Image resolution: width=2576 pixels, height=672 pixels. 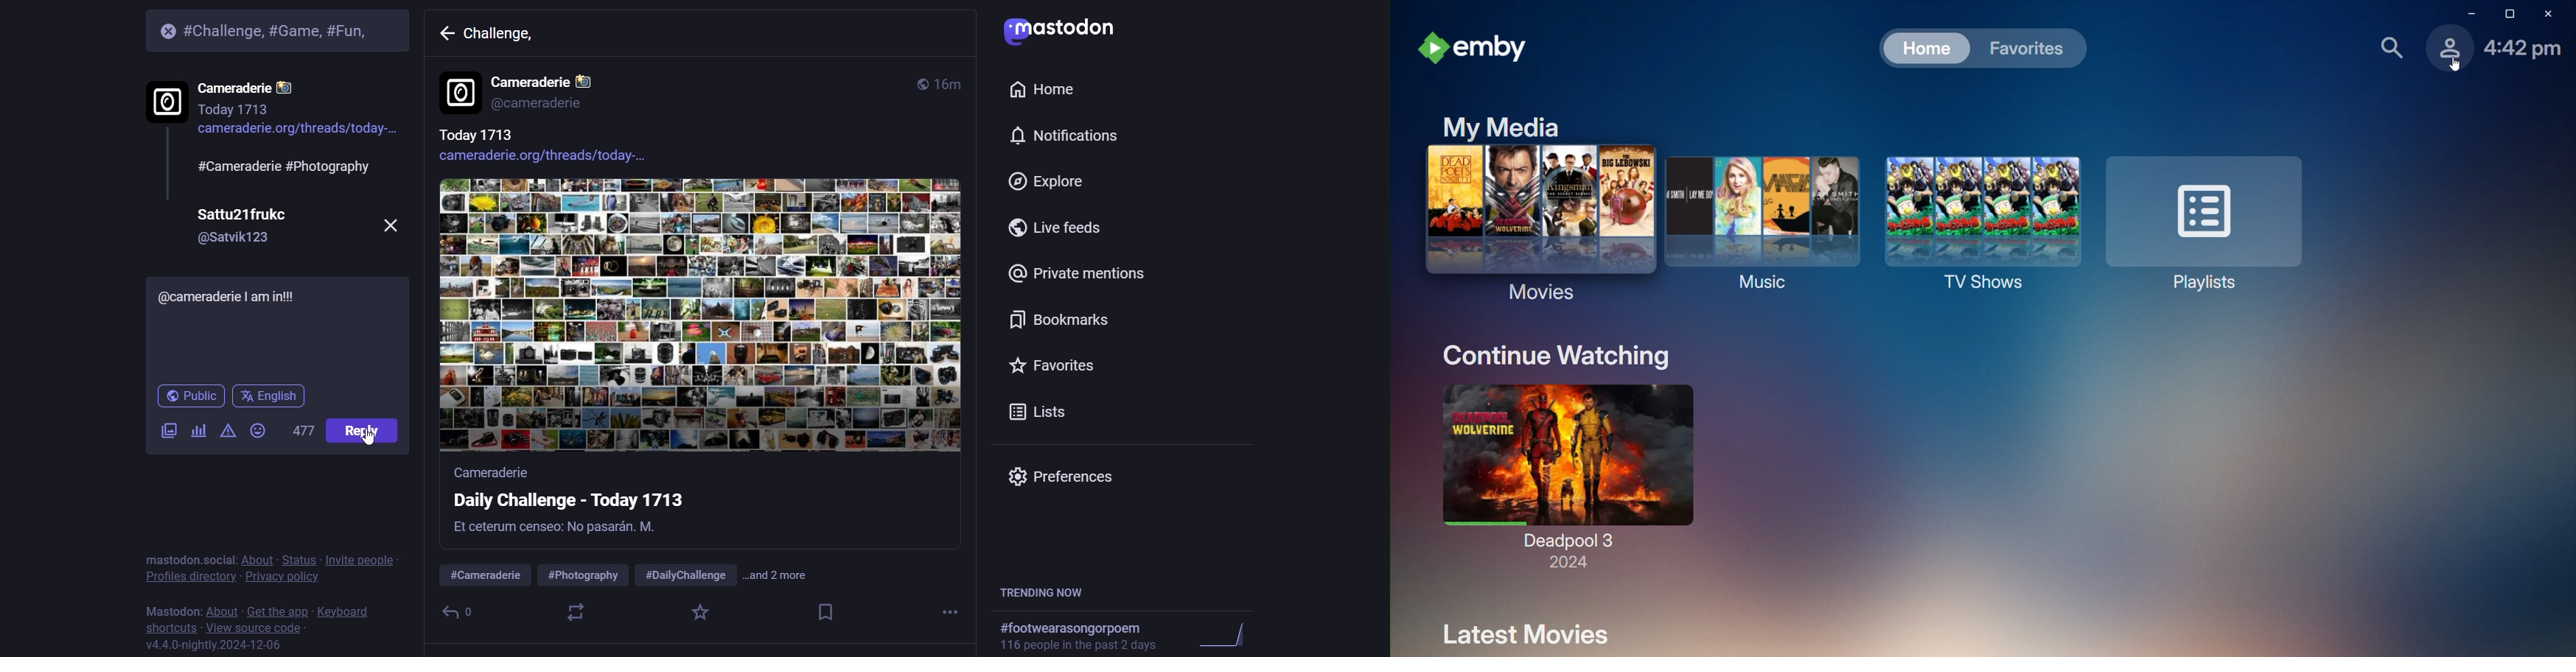 What do you see at coordinates (301, 430) in the screenshot?
I see `477` at bounding box center [301, 430].